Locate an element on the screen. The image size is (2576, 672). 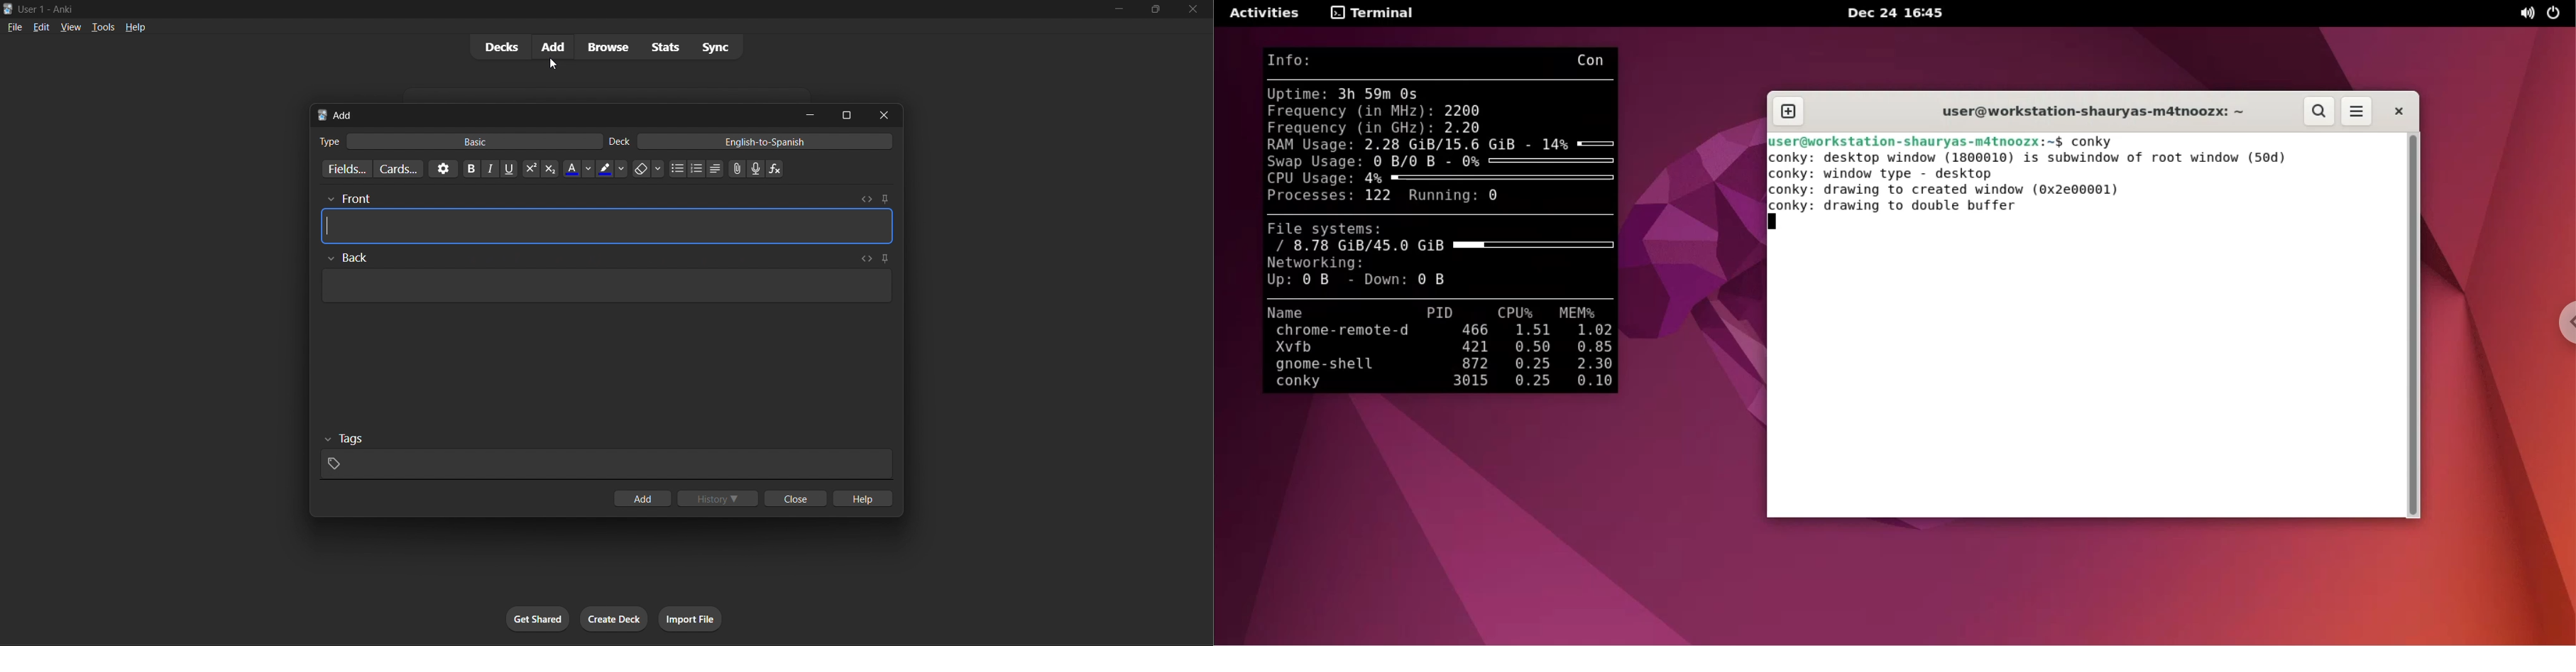
add is located at coordinates (643, 498).